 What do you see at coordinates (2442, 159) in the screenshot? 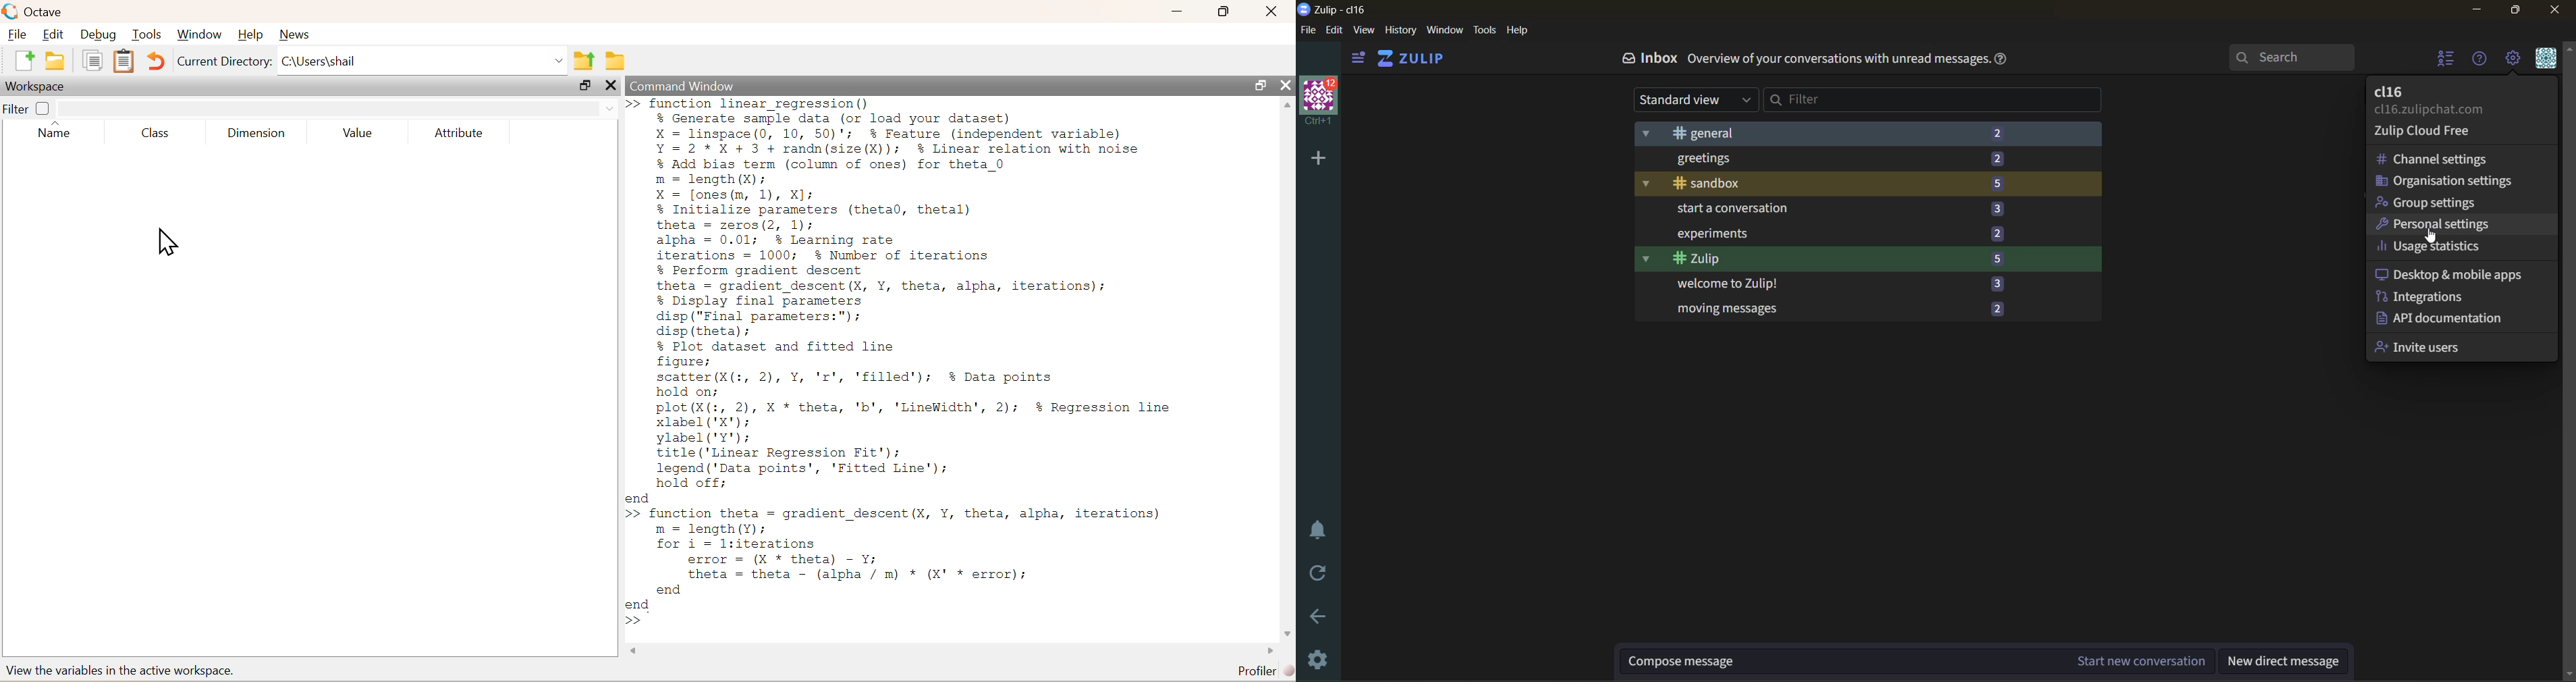
I see `channel settings` at bounding box center [2442, 159].